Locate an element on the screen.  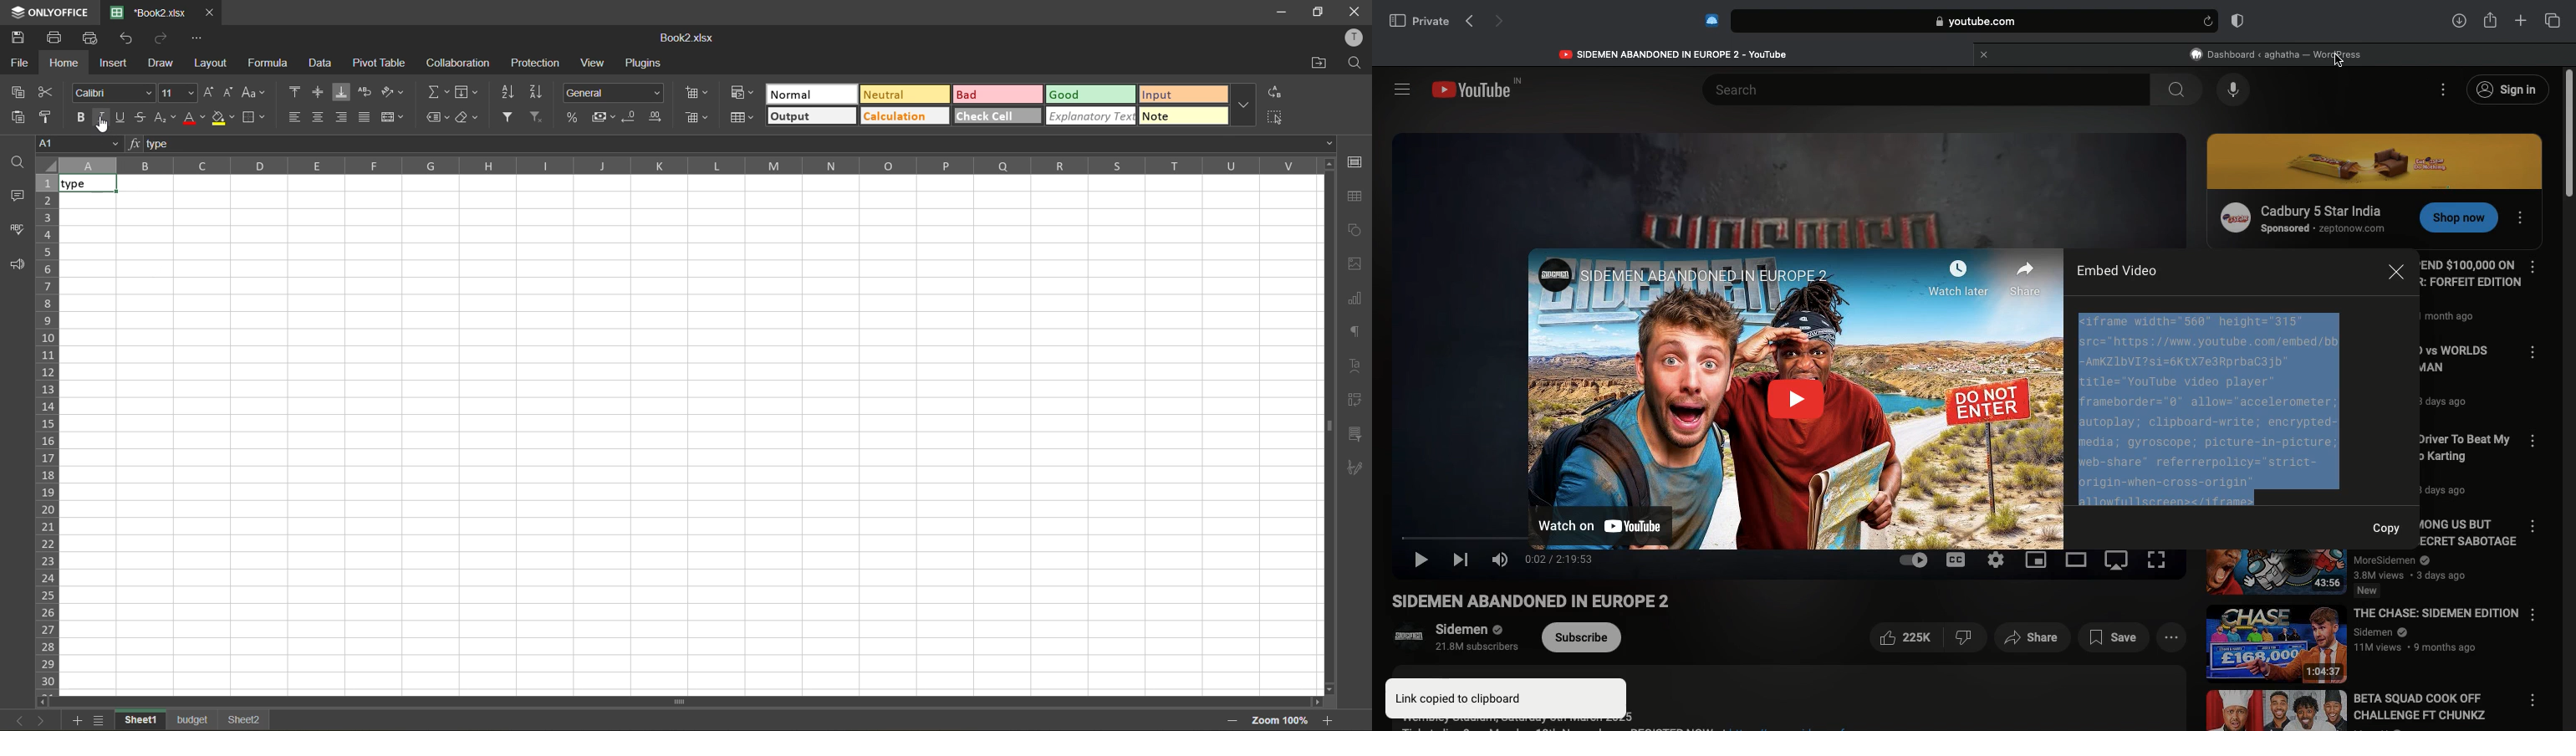
neutral is located at coordinates (904, 95).